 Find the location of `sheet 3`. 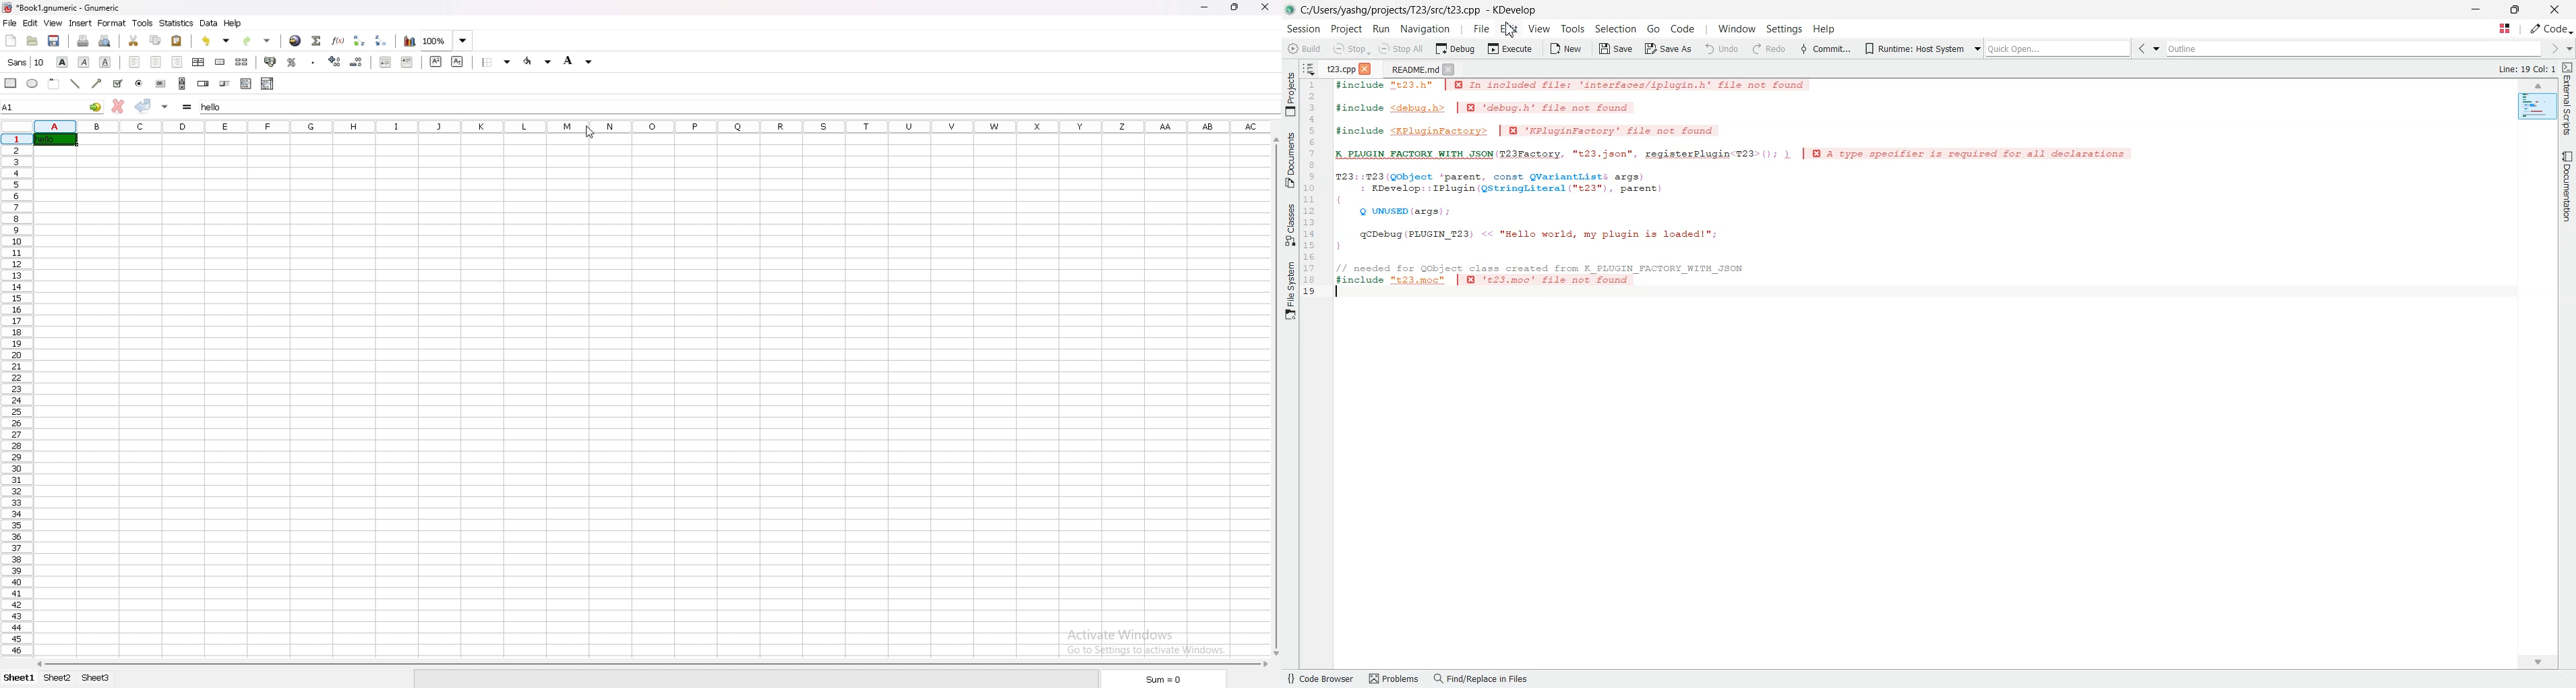

sheet 3 is located at coordinates (96, 677).